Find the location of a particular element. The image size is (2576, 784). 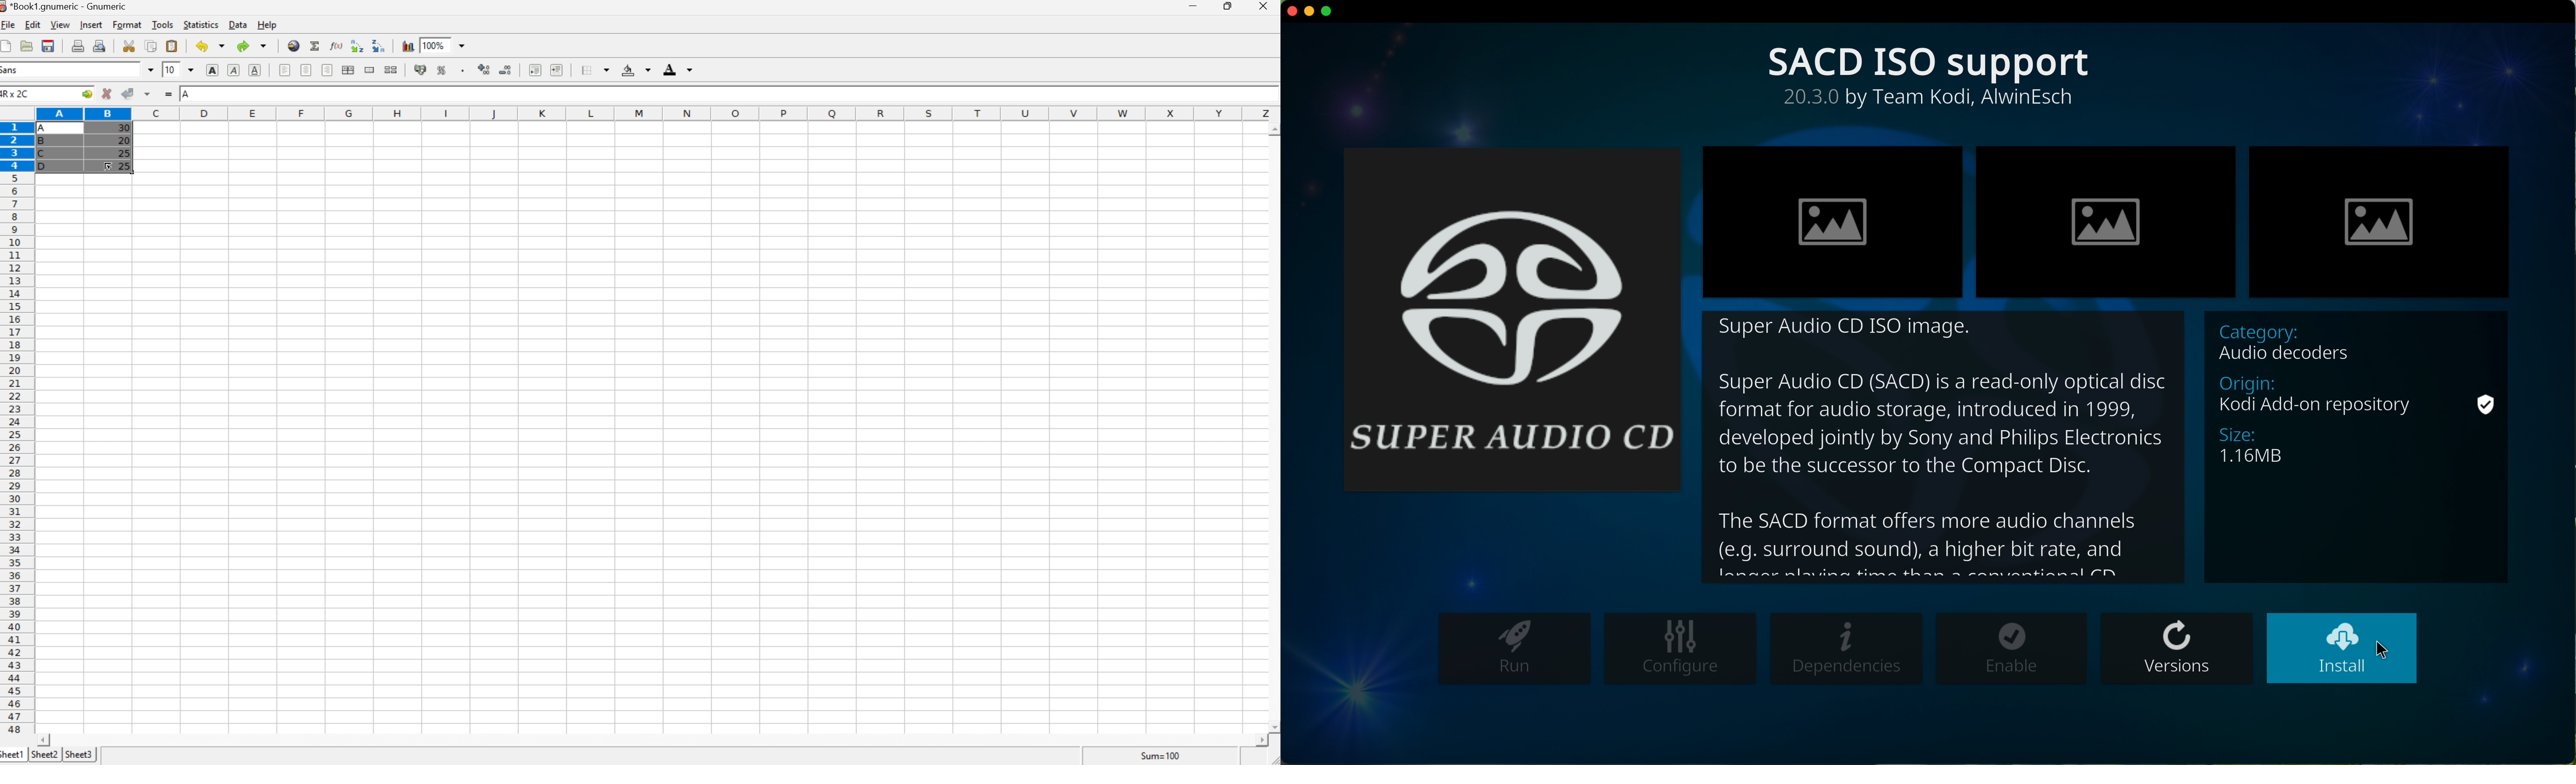

Insert a hyperlink is located at coordinates (294, 46).